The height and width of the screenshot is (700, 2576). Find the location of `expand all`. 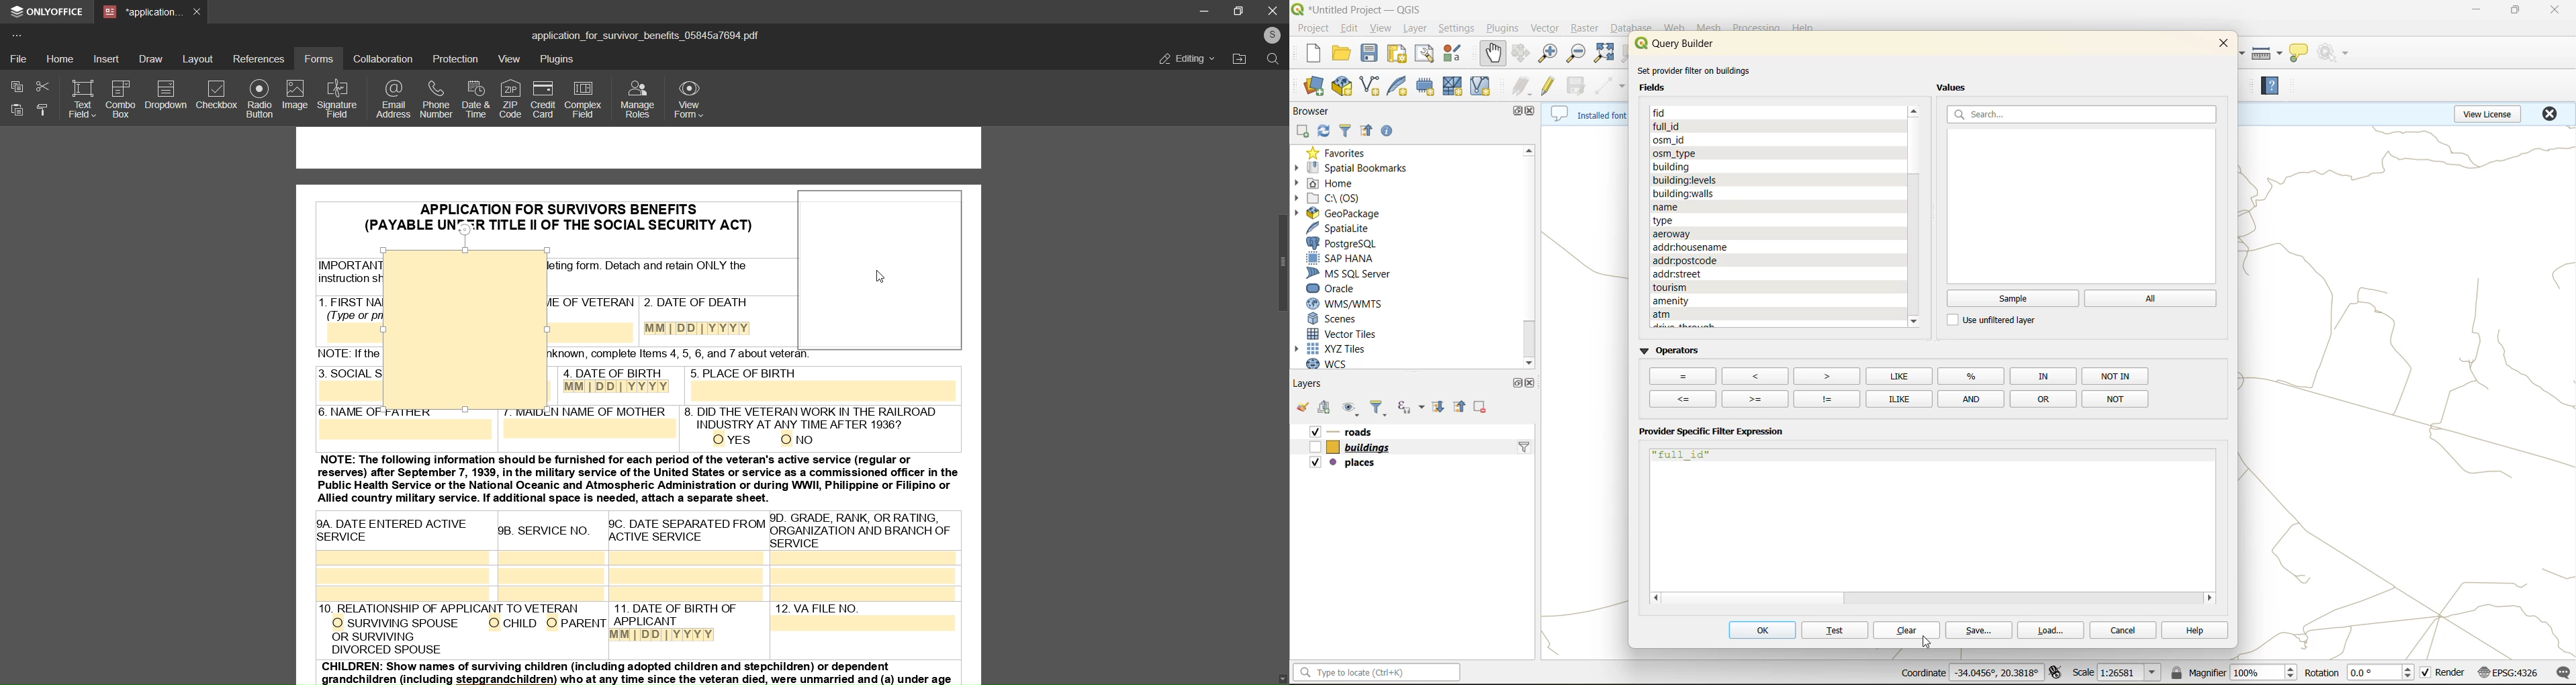

expand all is located at coordinates (1440, 406).